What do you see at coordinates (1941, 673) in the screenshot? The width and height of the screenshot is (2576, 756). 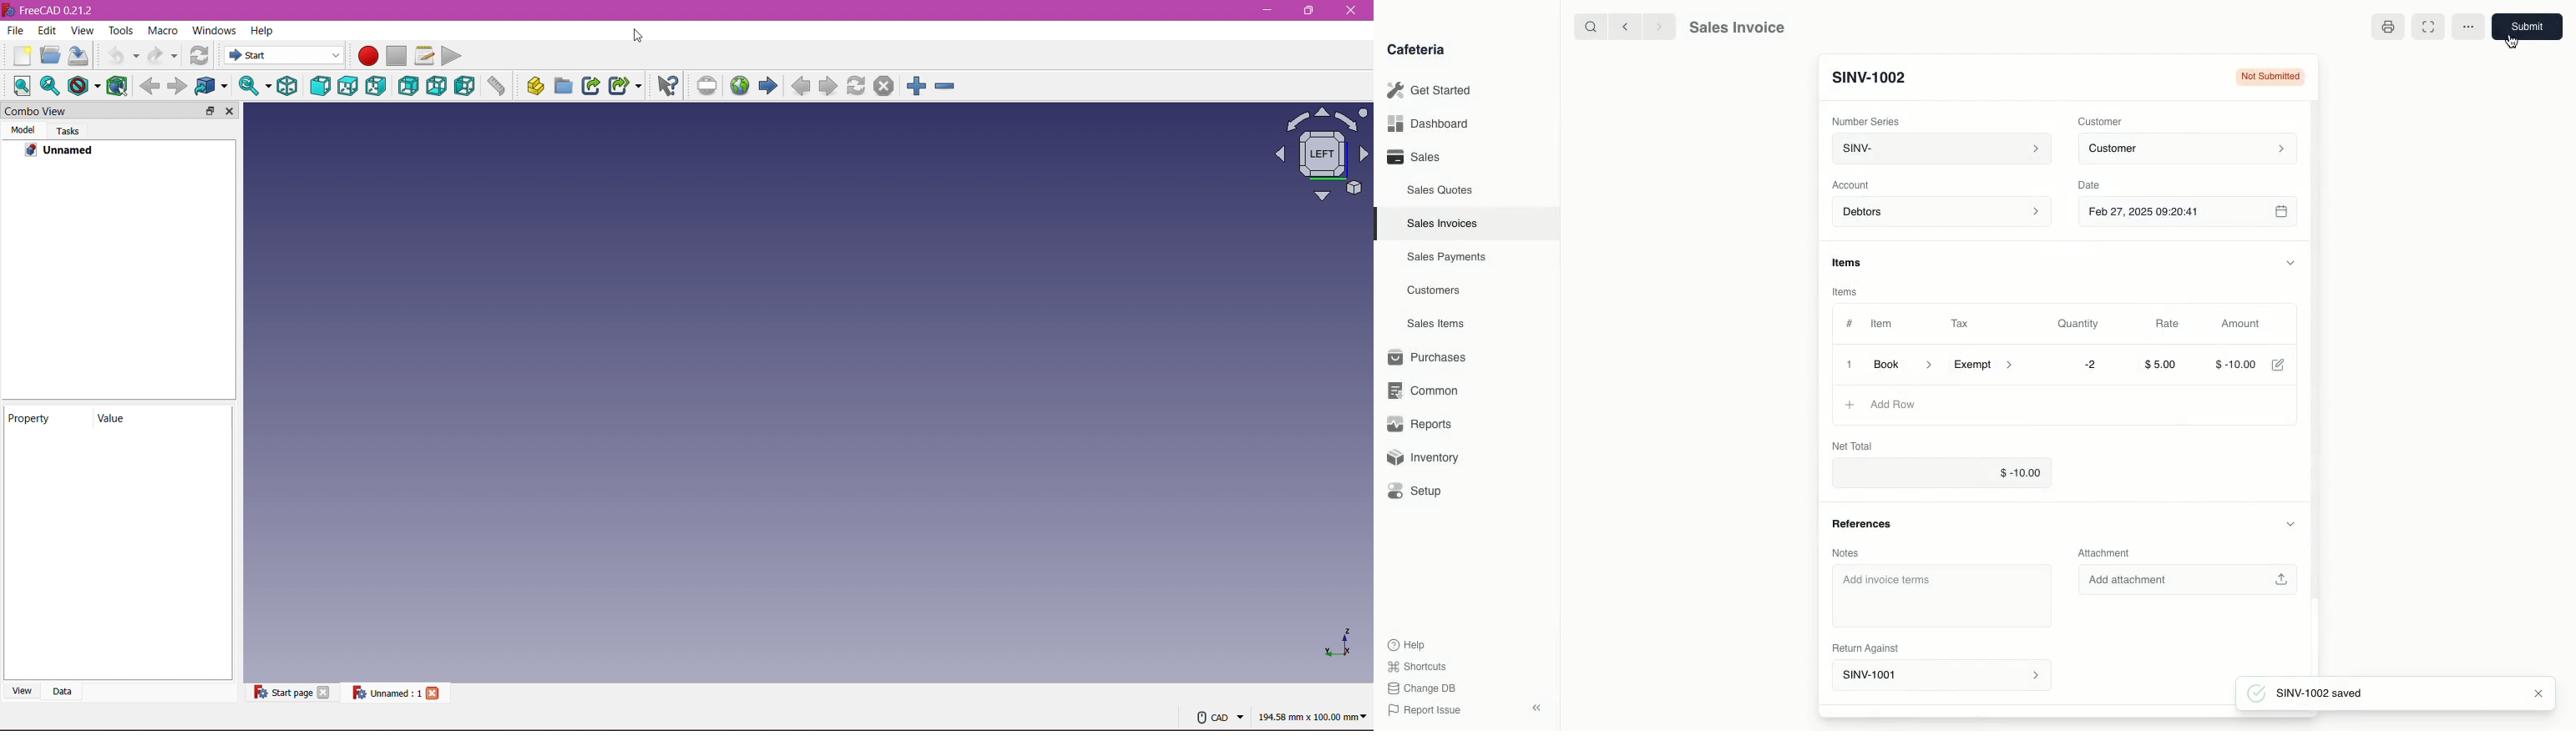 I see `SINV-1001` at bounding box center [1941, 673].